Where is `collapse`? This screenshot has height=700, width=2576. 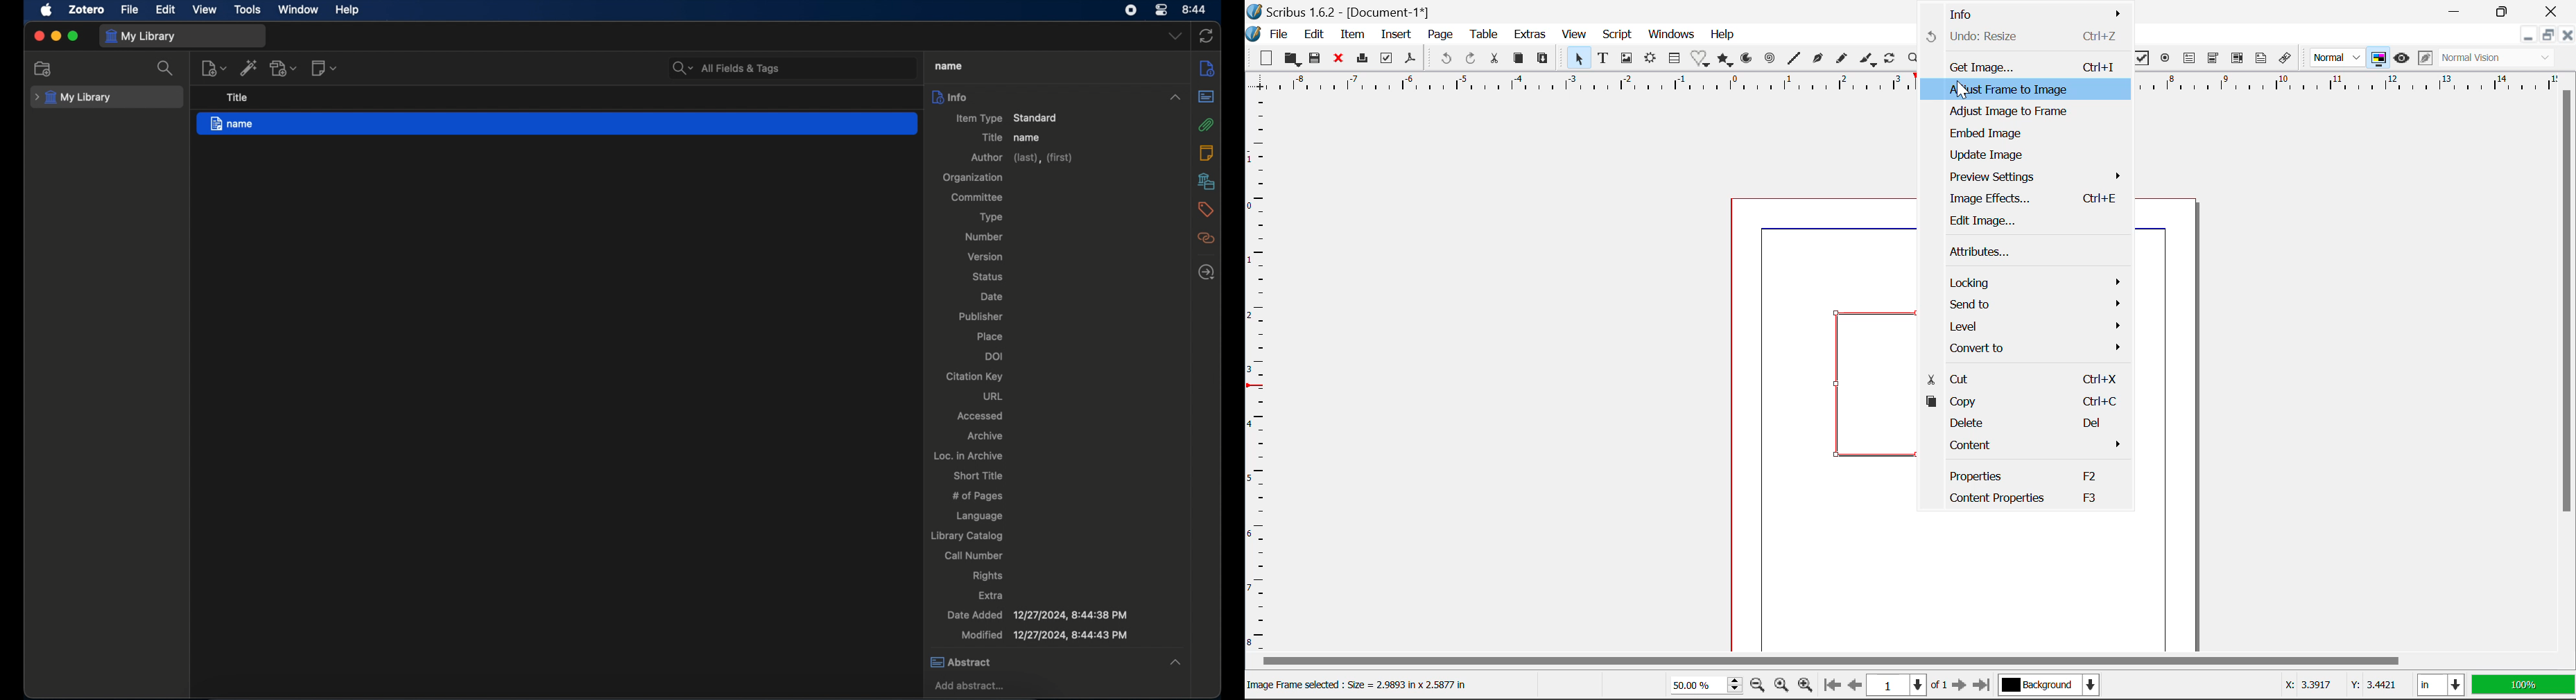 collapse is located at coordinates (1175, 97).